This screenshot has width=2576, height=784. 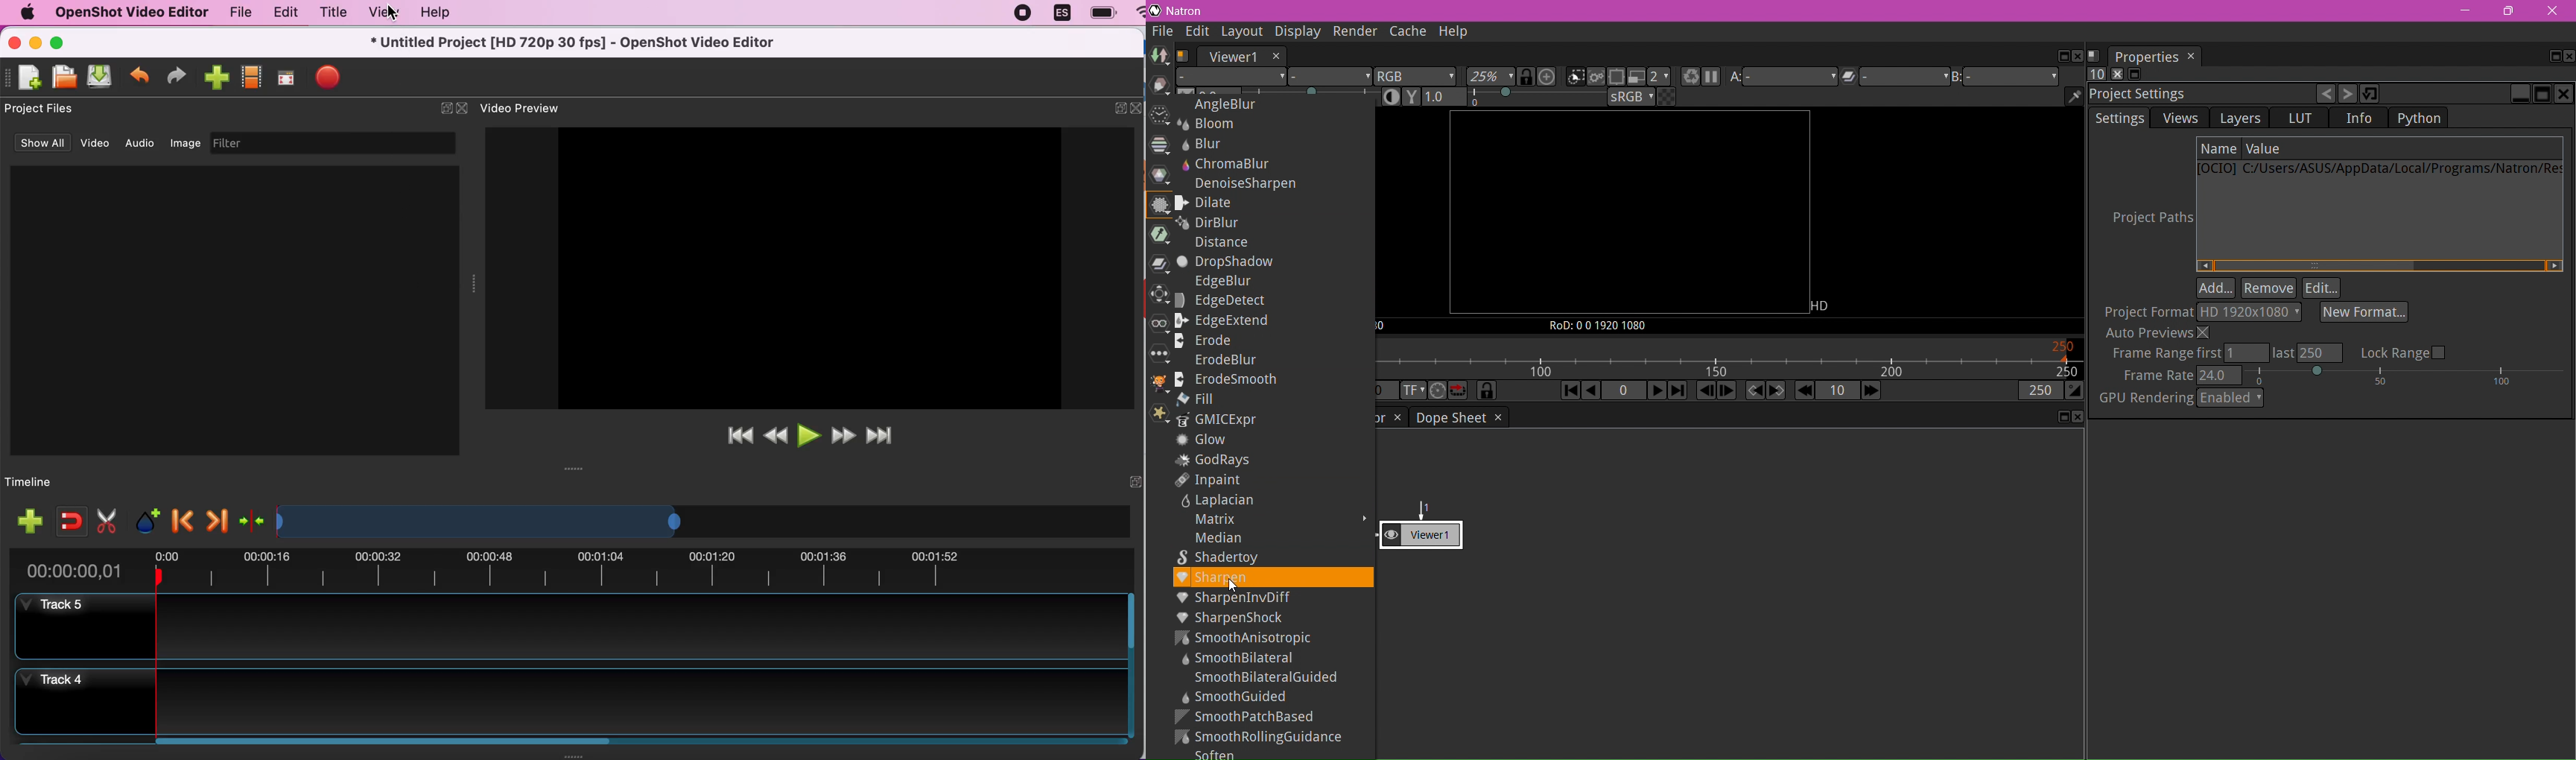 What do you see at coordinates (1135, 481) in the screenshot?
I see `expand/hide` at bounding box center [1135, 481].